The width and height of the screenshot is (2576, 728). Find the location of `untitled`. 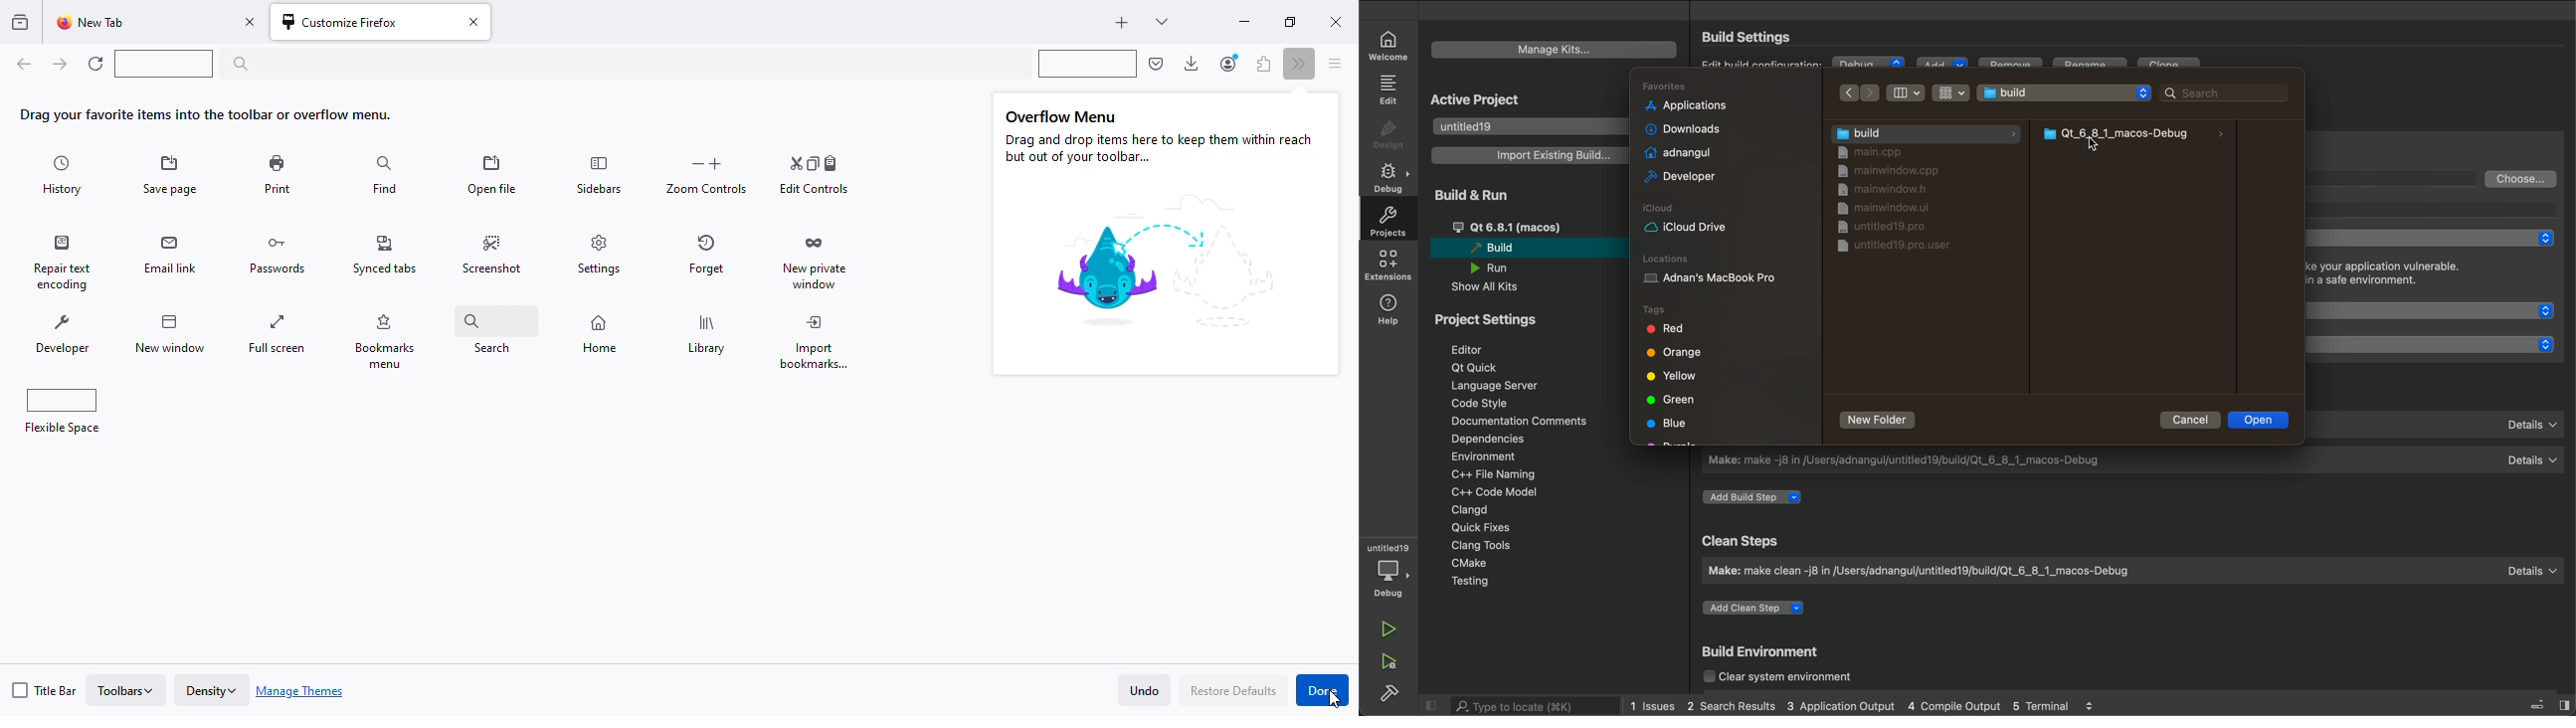

untitled is located at coordinates (1389, 547).